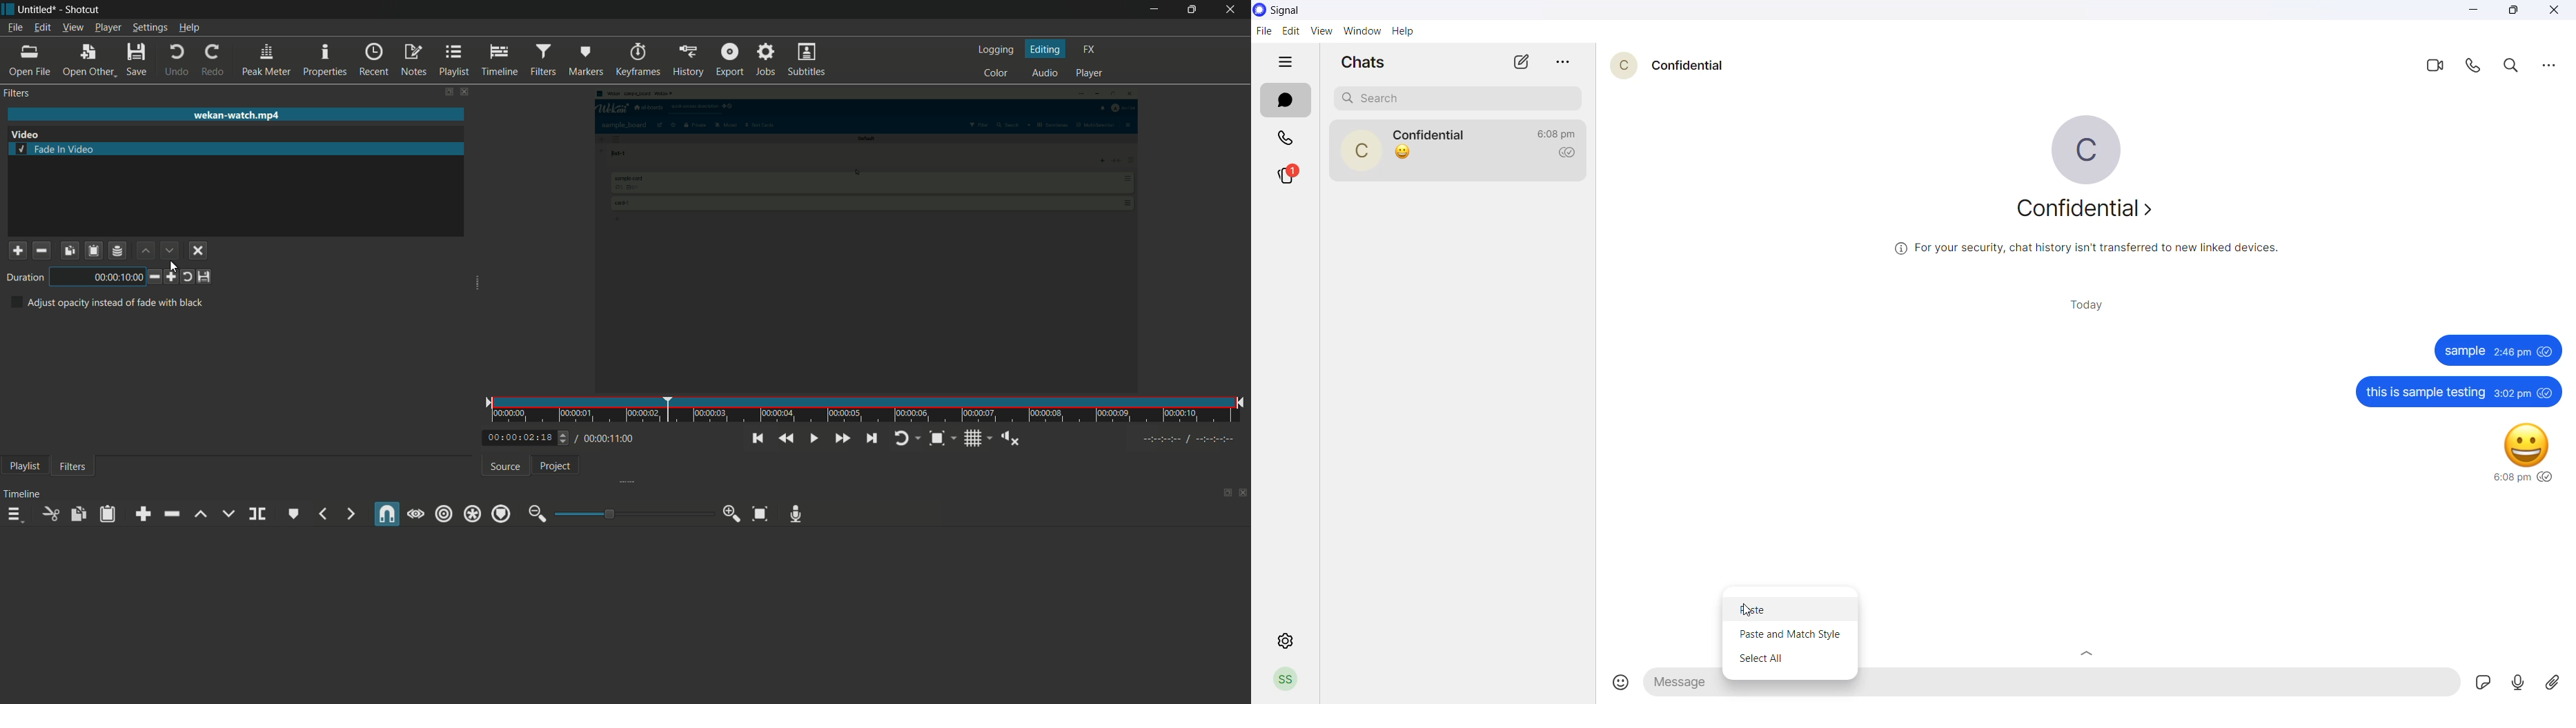  Describe the element at coordinates (324, 514) in the screenshot. I see `previous marker` at that location.